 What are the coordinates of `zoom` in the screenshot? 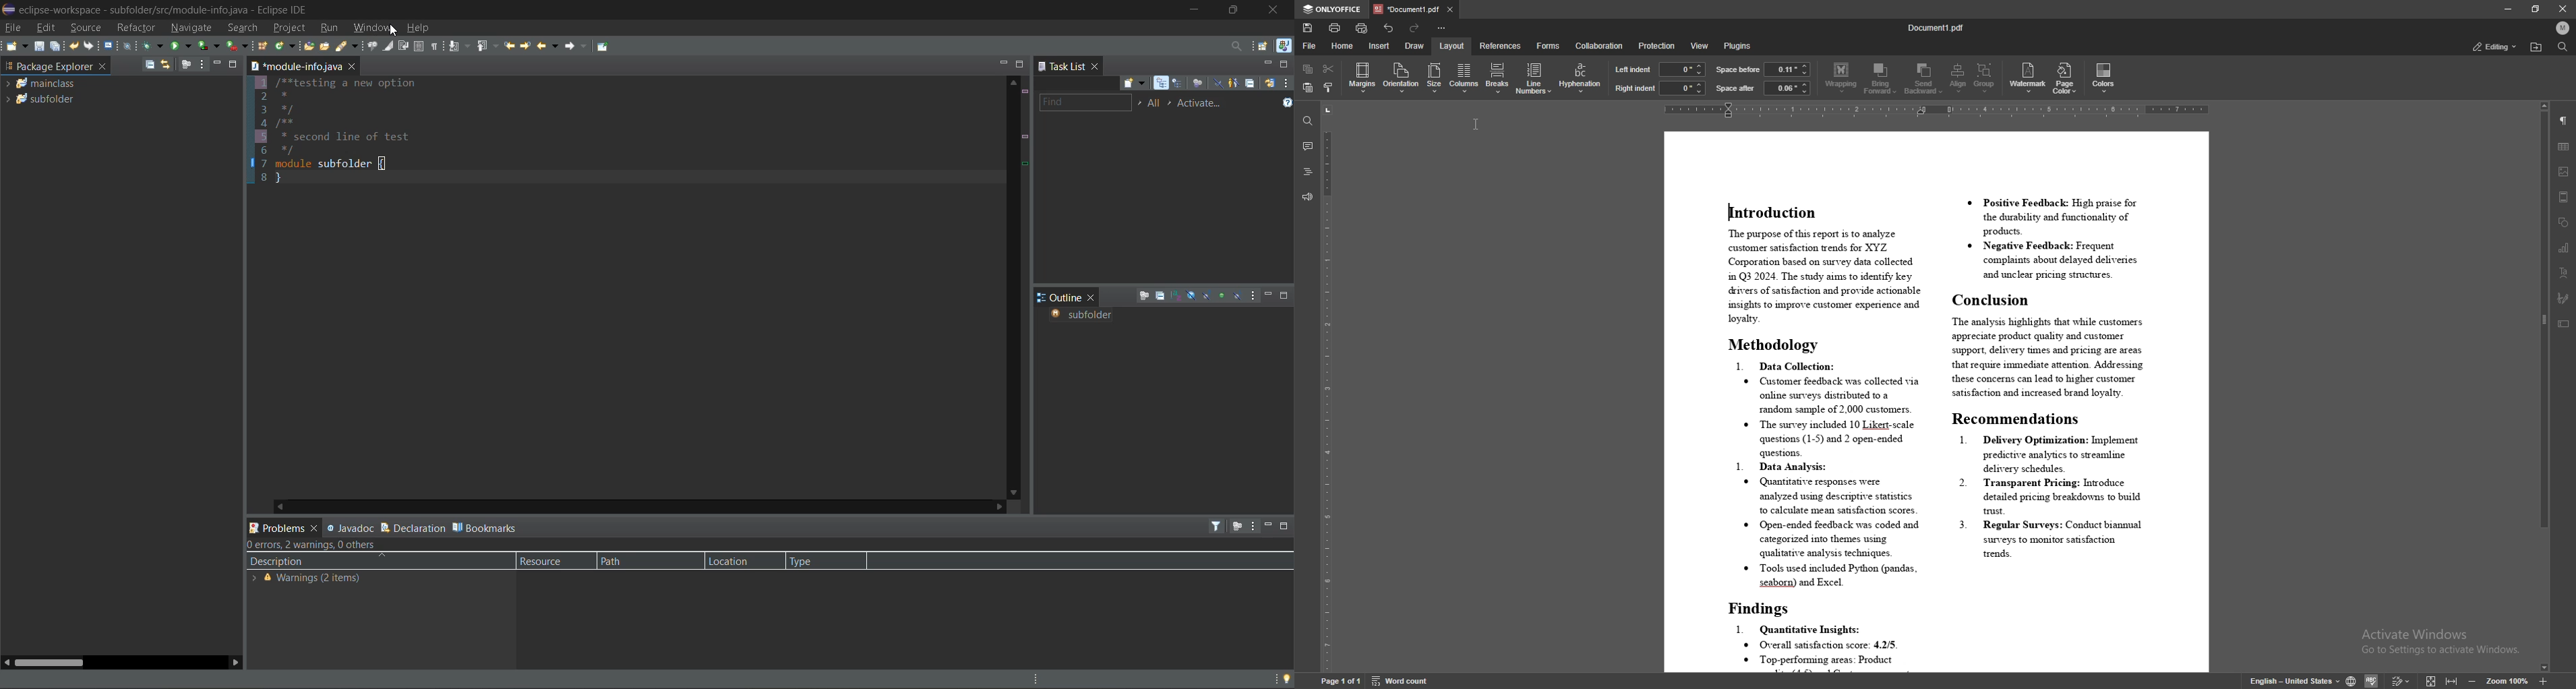 It's located at (2508, 680).